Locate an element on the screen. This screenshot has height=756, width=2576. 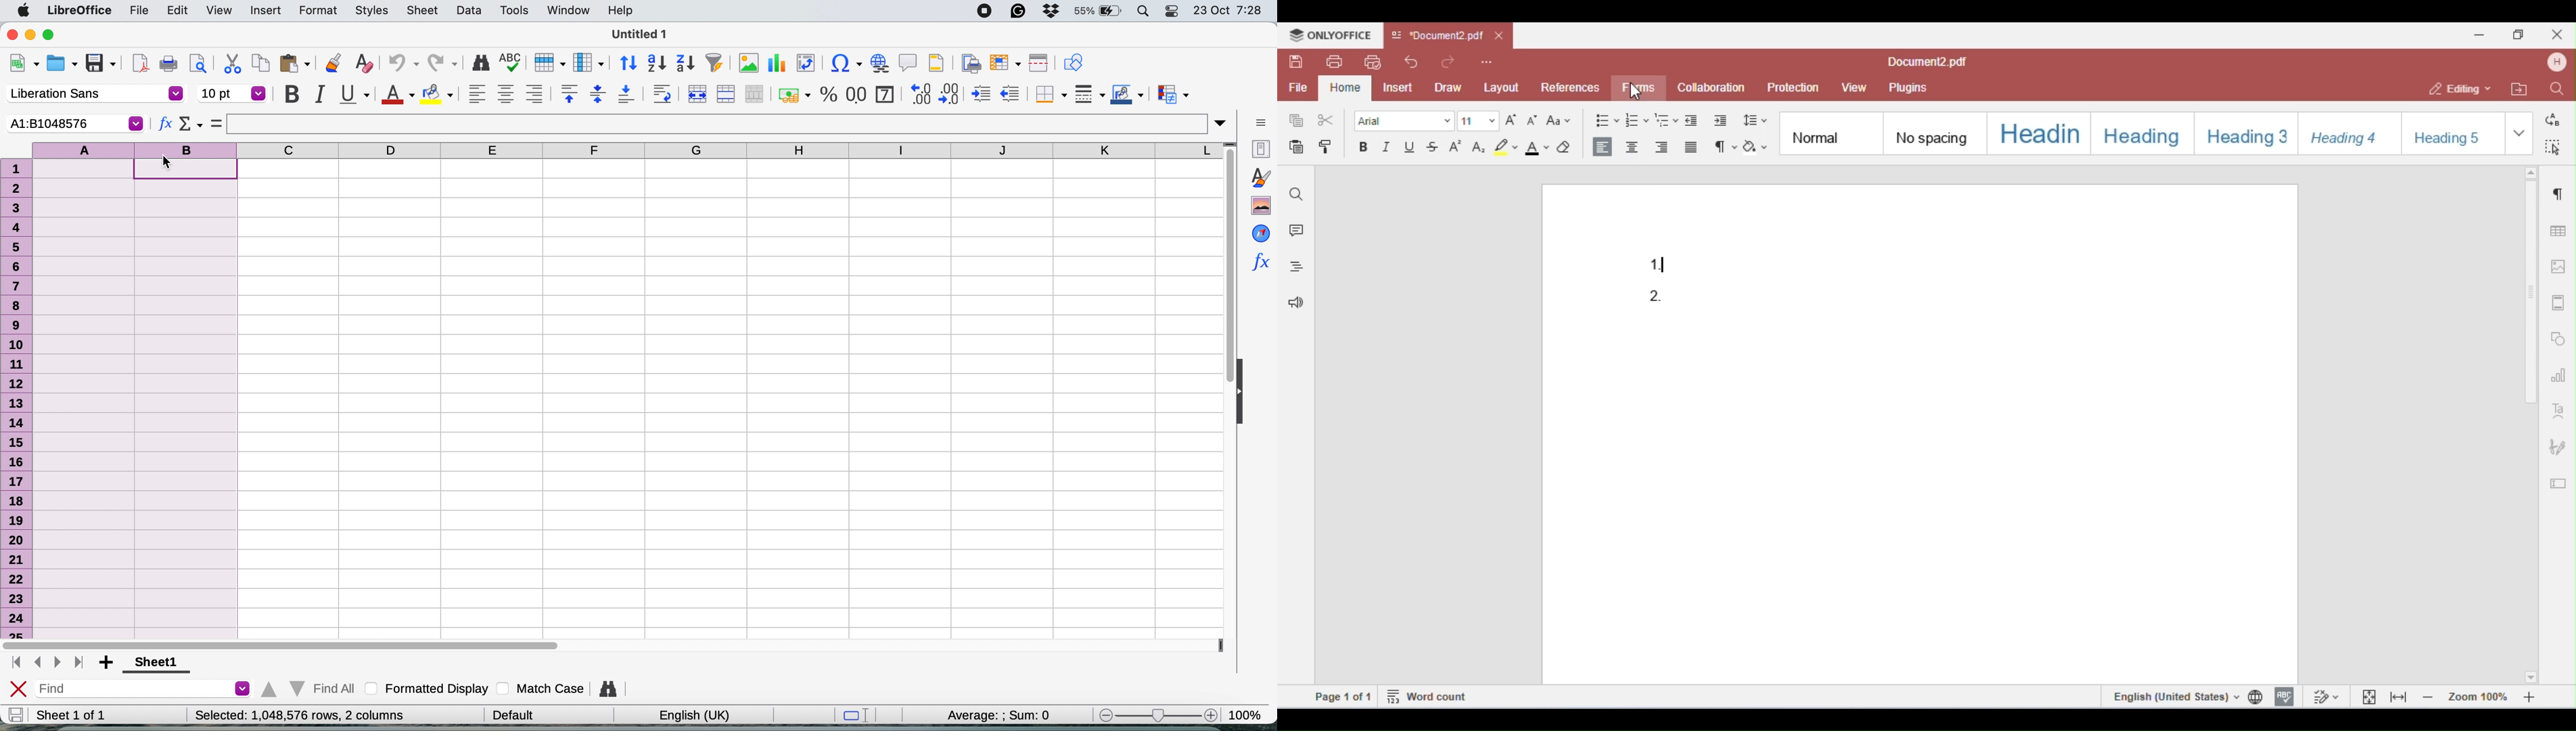
clone formatting is located at coordinates (332, 65).